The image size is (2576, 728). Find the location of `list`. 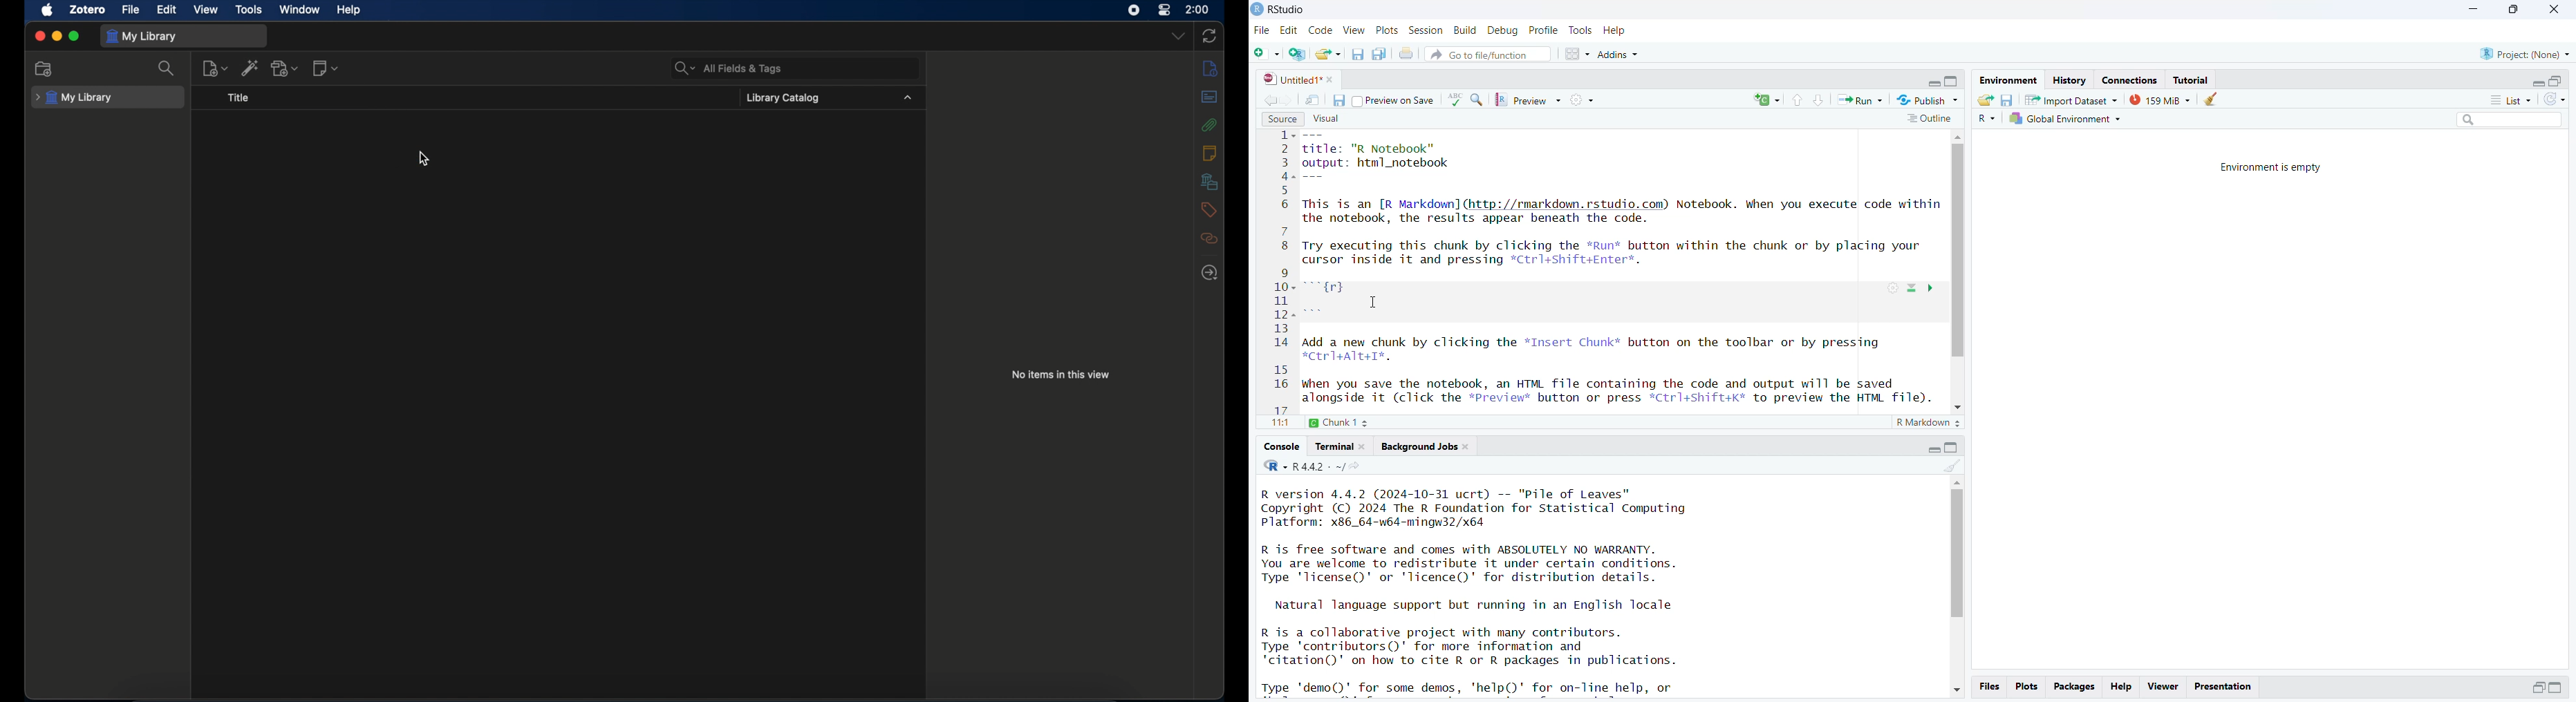

list is located at coordinates (2504, 99).